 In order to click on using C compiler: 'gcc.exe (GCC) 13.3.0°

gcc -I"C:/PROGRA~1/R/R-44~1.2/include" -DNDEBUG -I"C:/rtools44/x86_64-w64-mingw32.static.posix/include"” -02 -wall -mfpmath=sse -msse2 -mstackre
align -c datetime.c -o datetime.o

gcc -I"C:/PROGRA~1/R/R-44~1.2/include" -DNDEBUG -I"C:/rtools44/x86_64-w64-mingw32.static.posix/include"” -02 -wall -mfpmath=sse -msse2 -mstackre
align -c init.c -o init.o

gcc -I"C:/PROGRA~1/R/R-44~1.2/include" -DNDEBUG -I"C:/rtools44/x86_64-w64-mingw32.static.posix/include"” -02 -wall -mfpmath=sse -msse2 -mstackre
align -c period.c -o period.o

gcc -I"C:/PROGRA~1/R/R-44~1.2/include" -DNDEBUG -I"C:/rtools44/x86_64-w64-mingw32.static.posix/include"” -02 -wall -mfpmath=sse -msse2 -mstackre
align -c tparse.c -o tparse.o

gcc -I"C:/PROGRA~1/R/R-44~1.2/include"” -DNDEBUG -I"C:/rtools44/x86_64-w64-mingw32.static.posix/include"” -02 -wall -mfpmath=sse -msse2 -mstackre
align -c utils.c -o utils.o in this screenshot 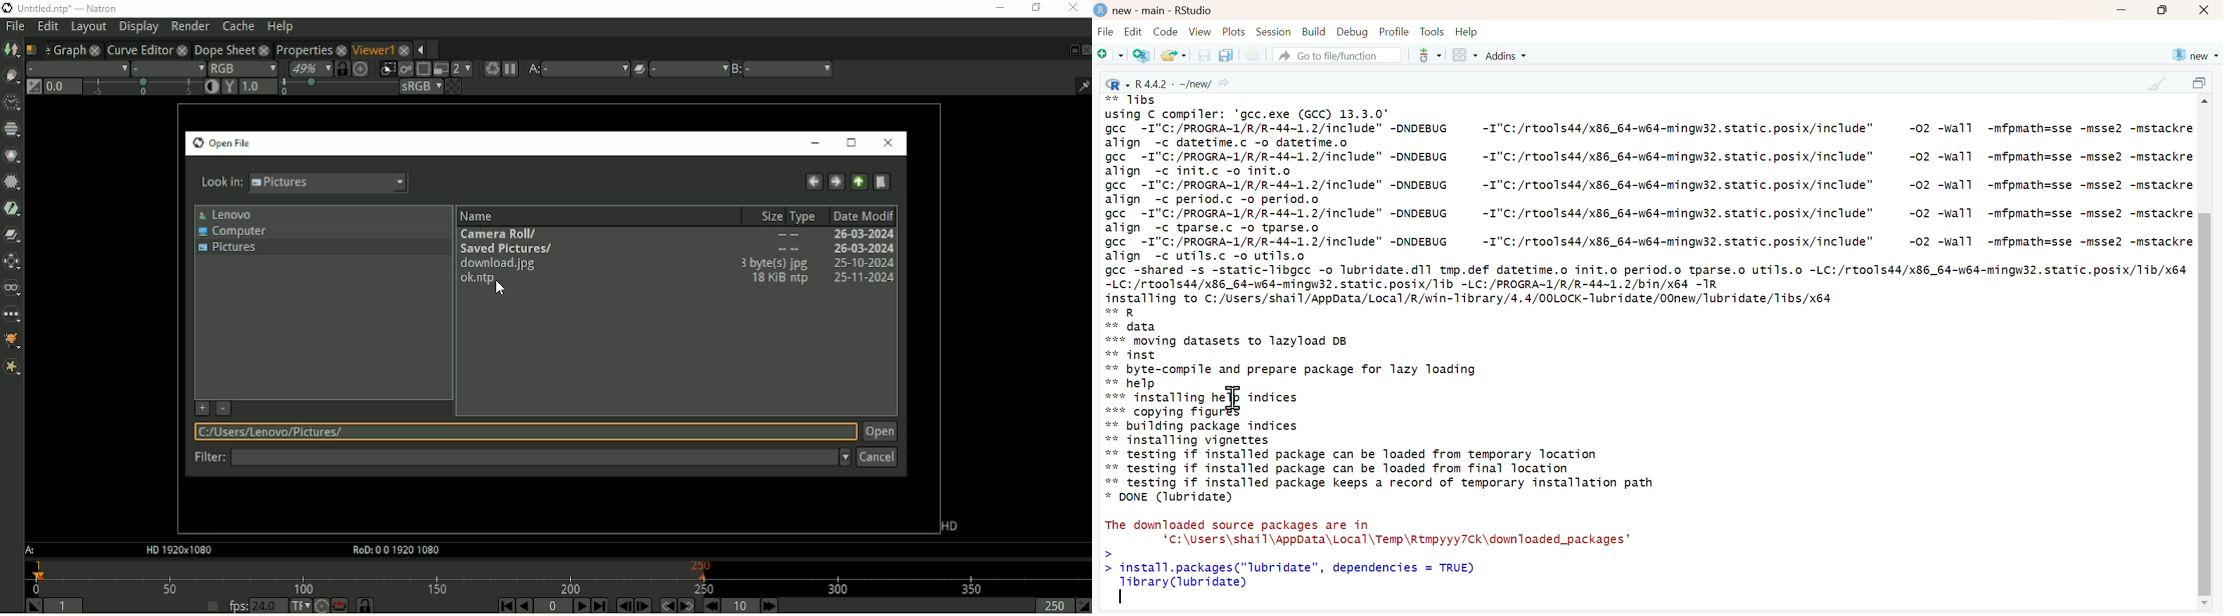, I will do `click(1649, 185)`.